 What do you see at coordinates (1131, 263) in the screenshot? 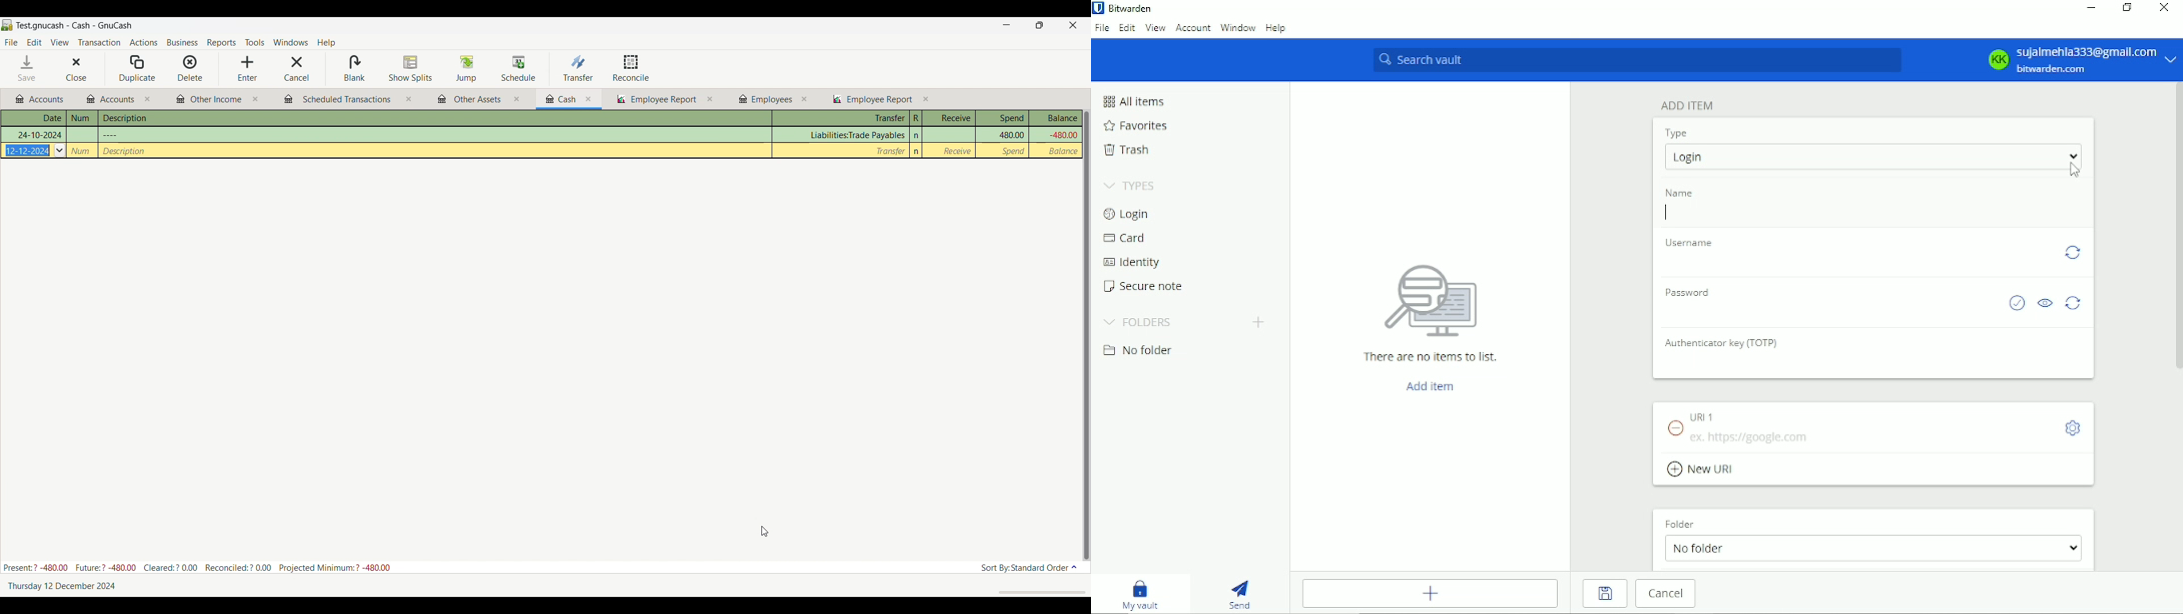
I see `Identity` at bounding box center [1131, 263].